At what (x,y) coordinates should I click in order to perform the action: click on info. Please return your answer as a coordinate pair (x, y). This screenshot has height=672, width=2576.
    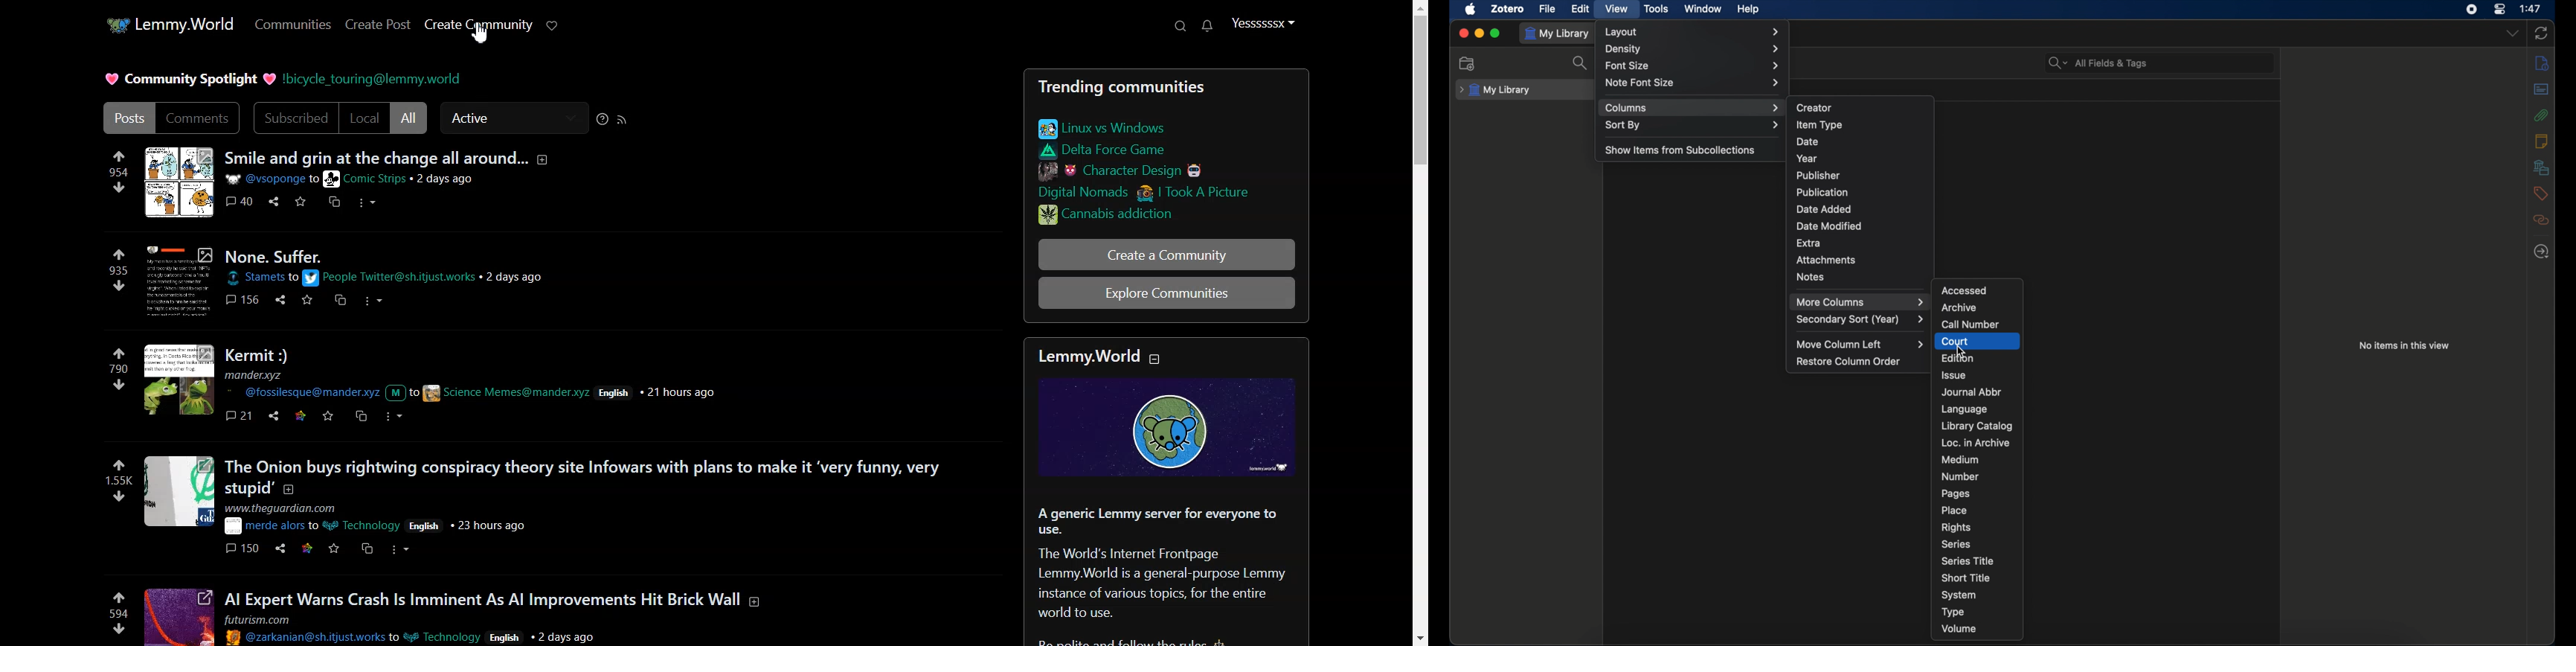
    Looking at the image, I should click on (2543, 63).